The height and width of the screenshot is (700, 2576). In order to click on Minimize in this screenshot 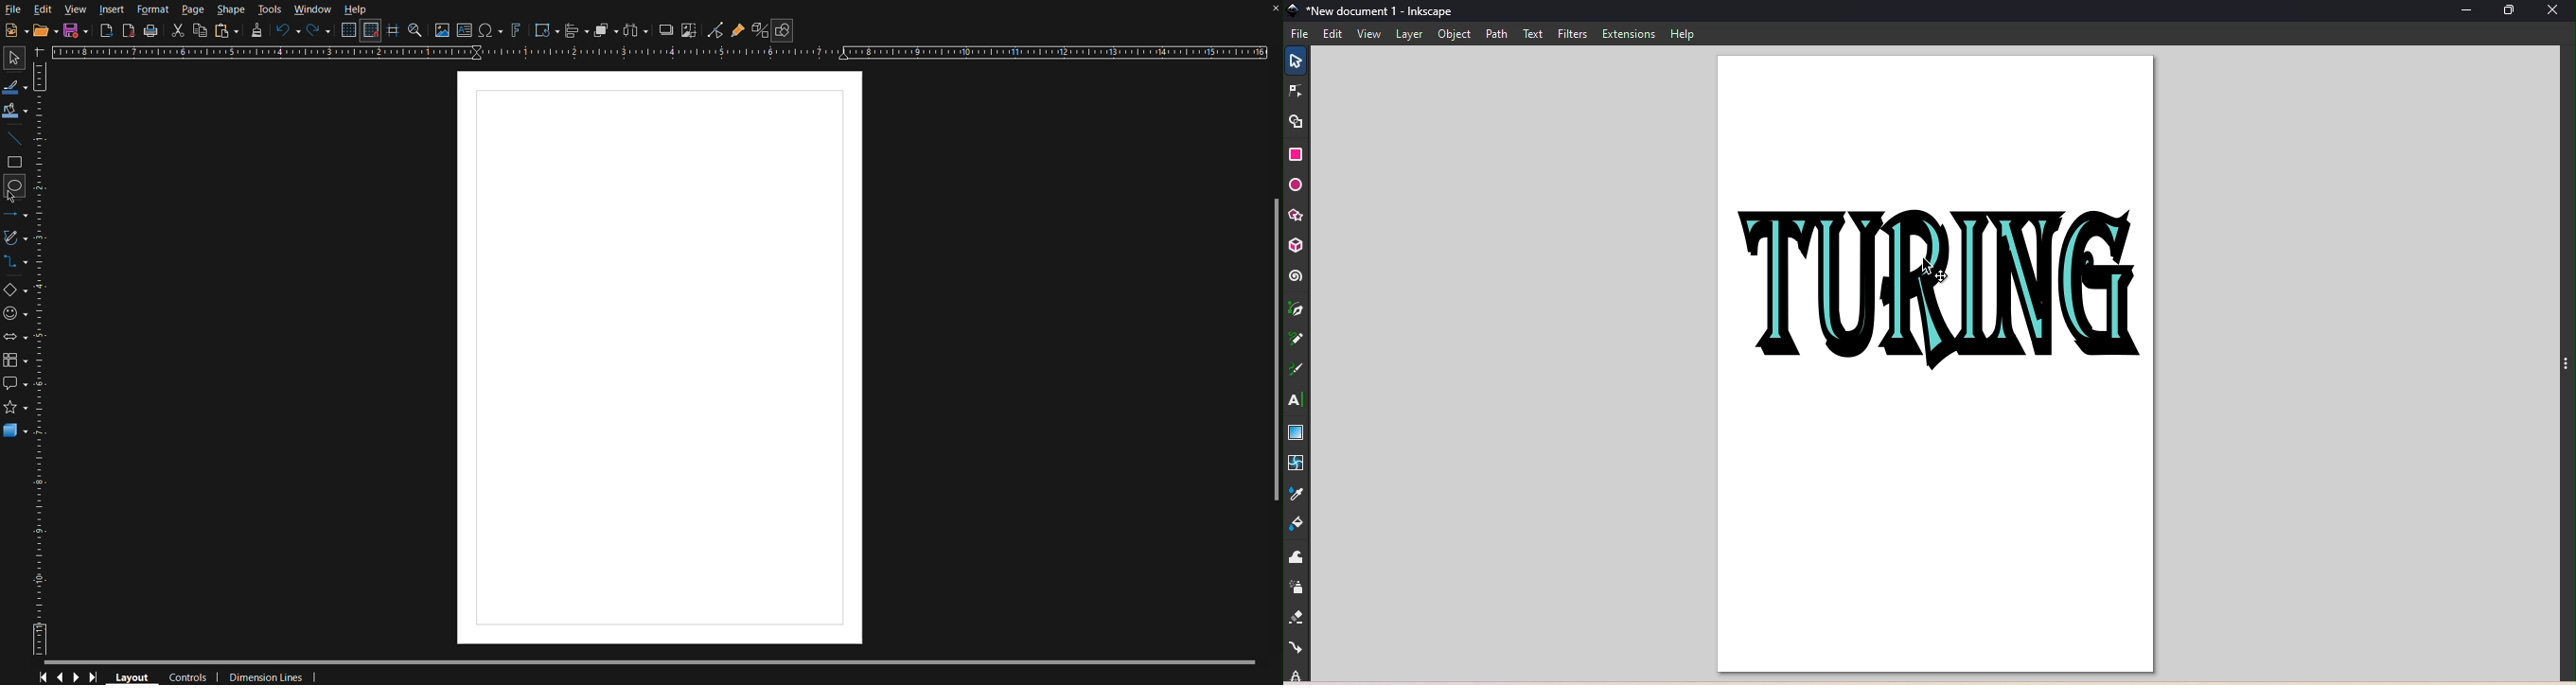, I will do `click(2464, 12)`.